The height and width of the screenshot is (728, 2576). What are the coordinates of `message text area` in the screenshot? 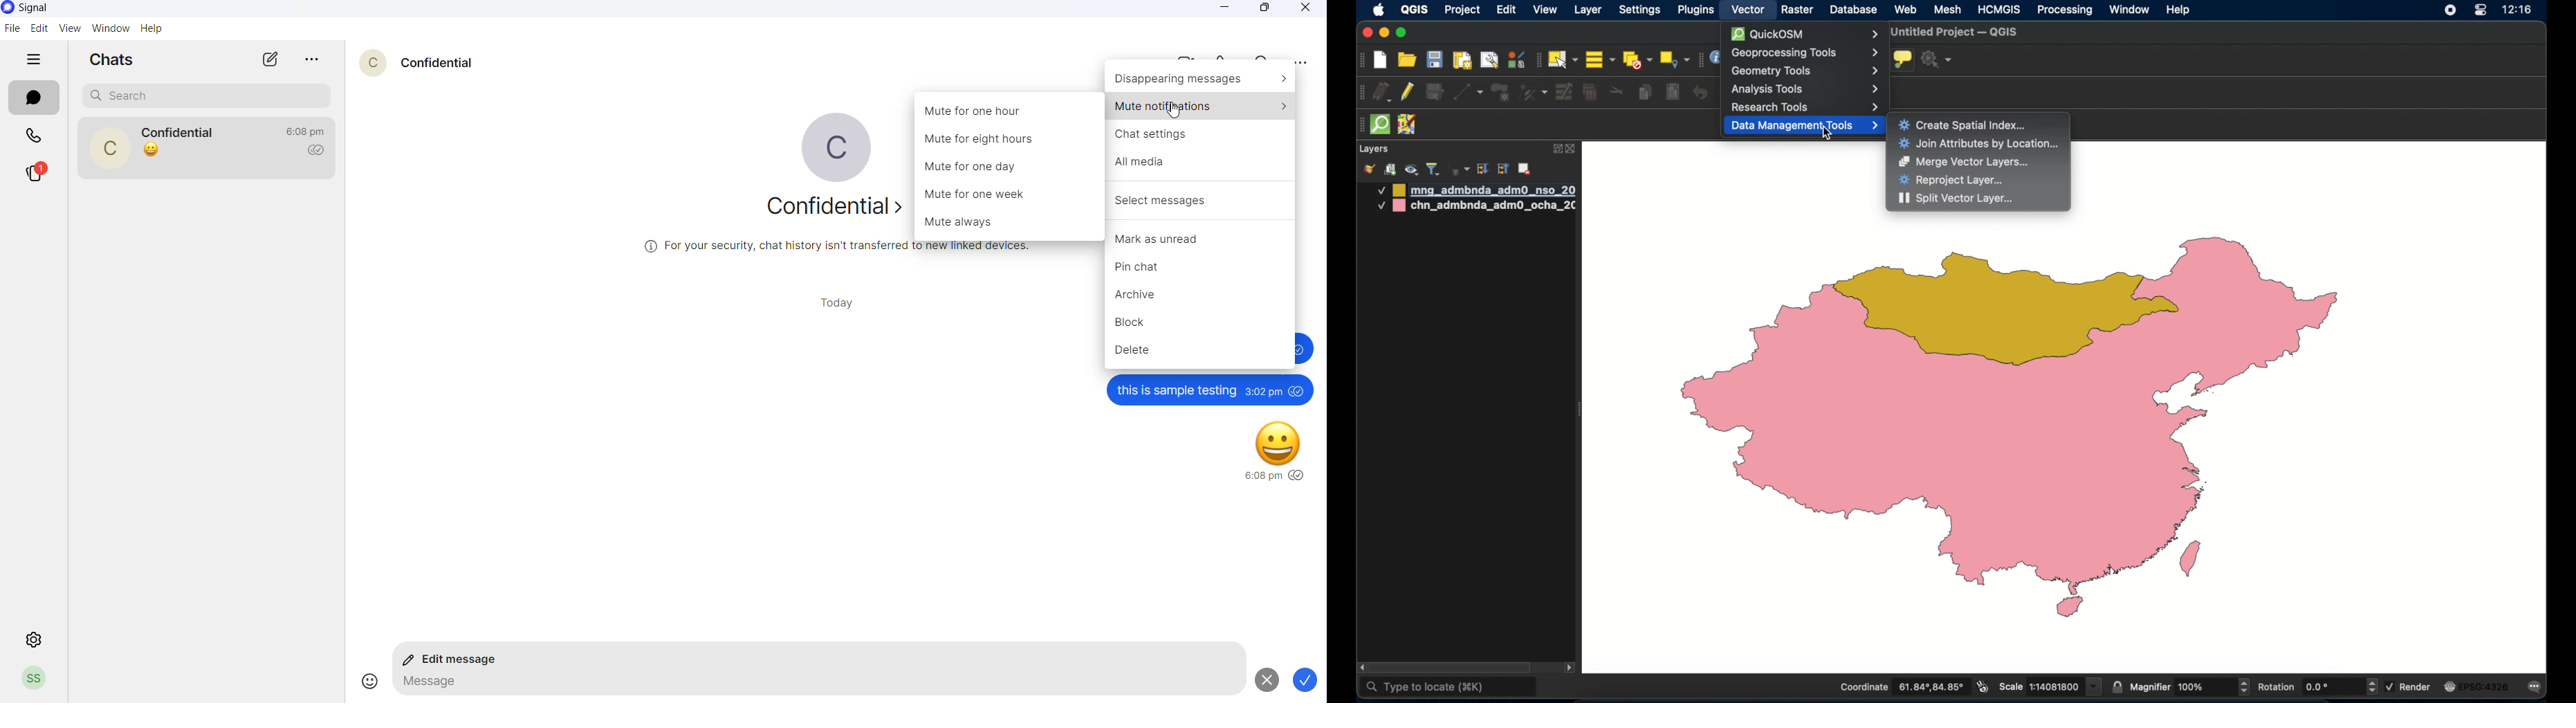 It's located at (813, 685).